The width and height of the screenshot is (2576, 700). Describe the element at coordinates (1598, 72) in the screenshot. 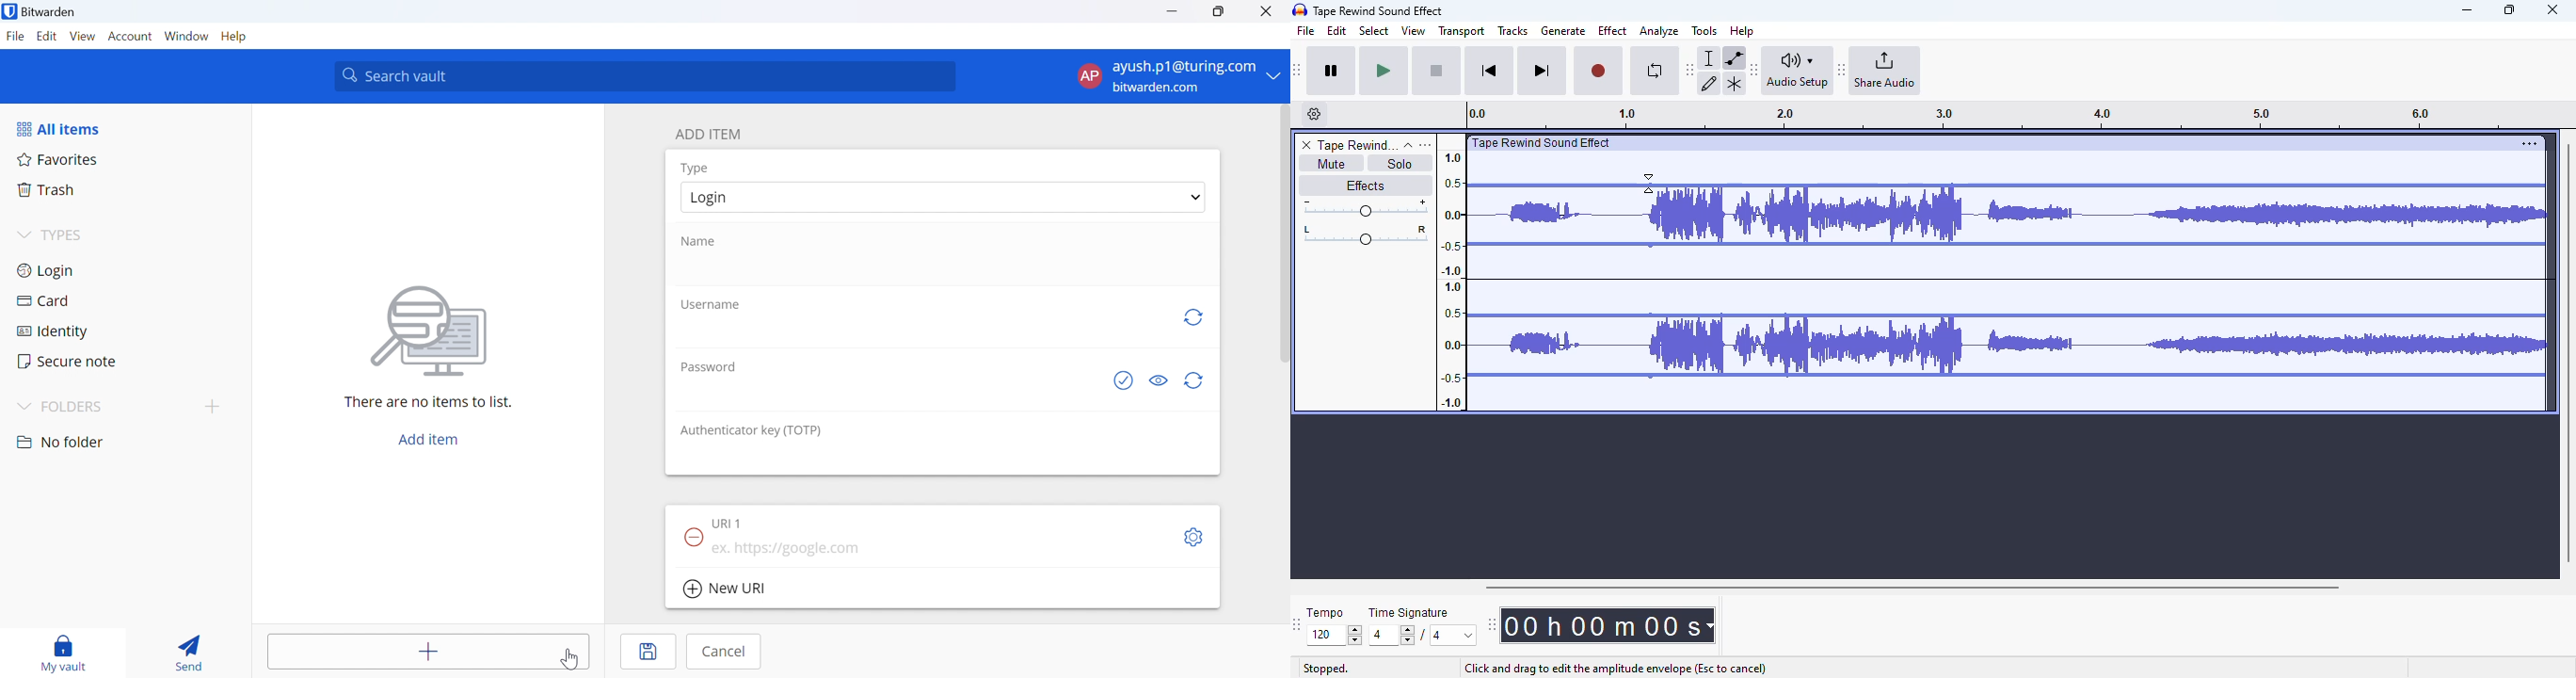

I see `record` at that location.